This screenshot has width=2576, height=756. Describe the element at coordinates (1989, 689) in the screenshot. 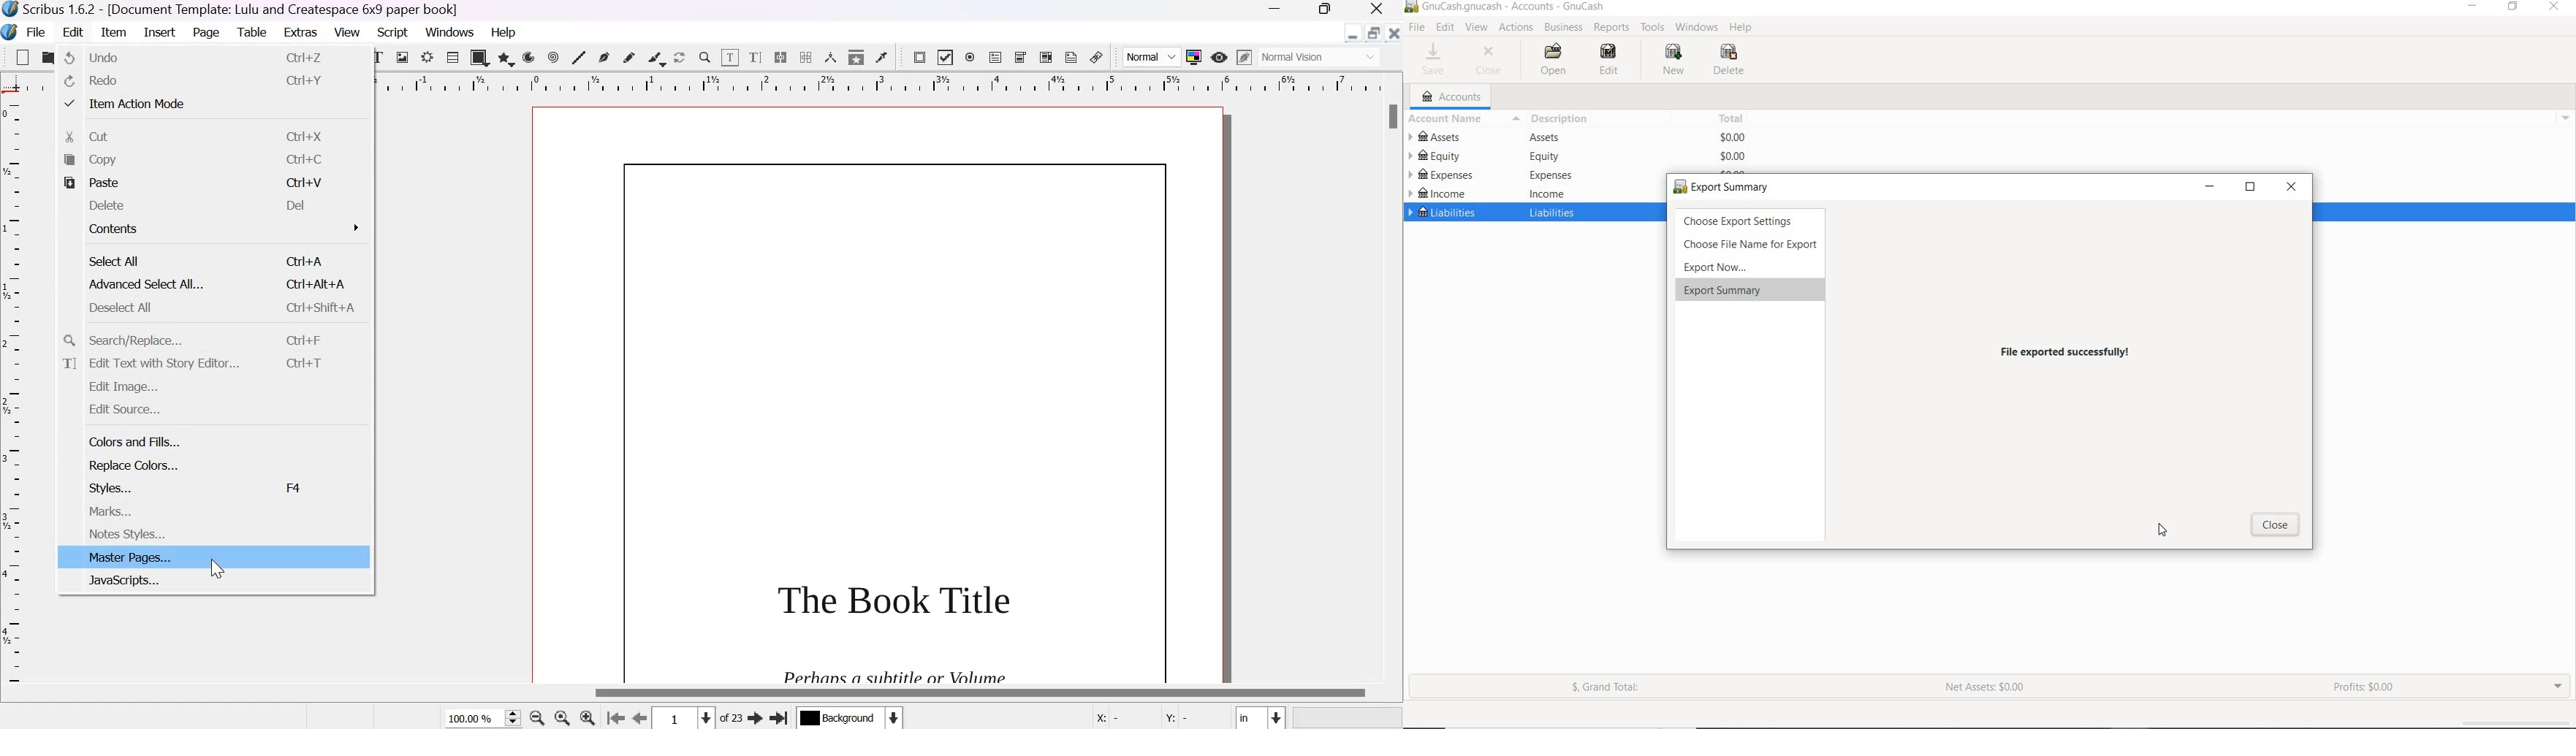

I see `NET ASSETS` at that location.